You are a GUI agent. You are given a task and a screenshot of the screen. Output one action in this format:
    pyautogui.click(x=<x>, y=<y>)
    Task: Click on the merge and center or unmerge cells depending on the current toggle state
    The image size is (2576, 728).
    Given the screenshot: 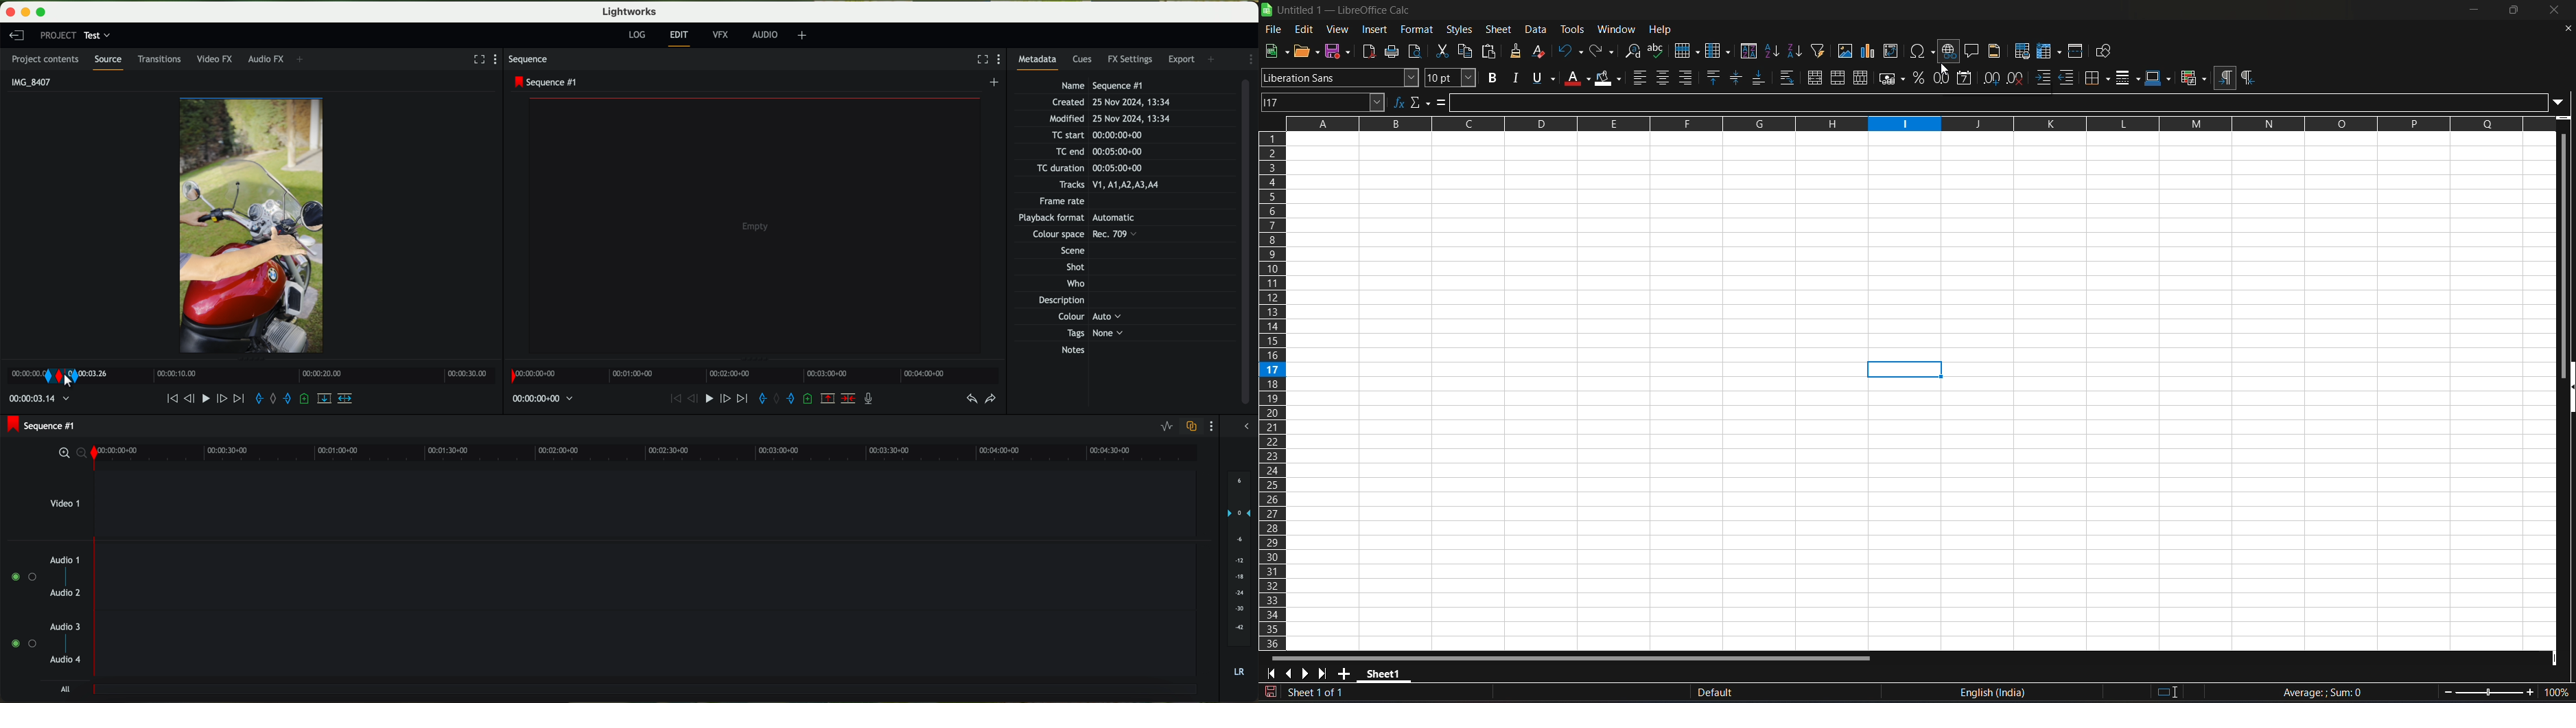 What is the action you would take?
    pyautogui.click(x=1814, y=77)
    